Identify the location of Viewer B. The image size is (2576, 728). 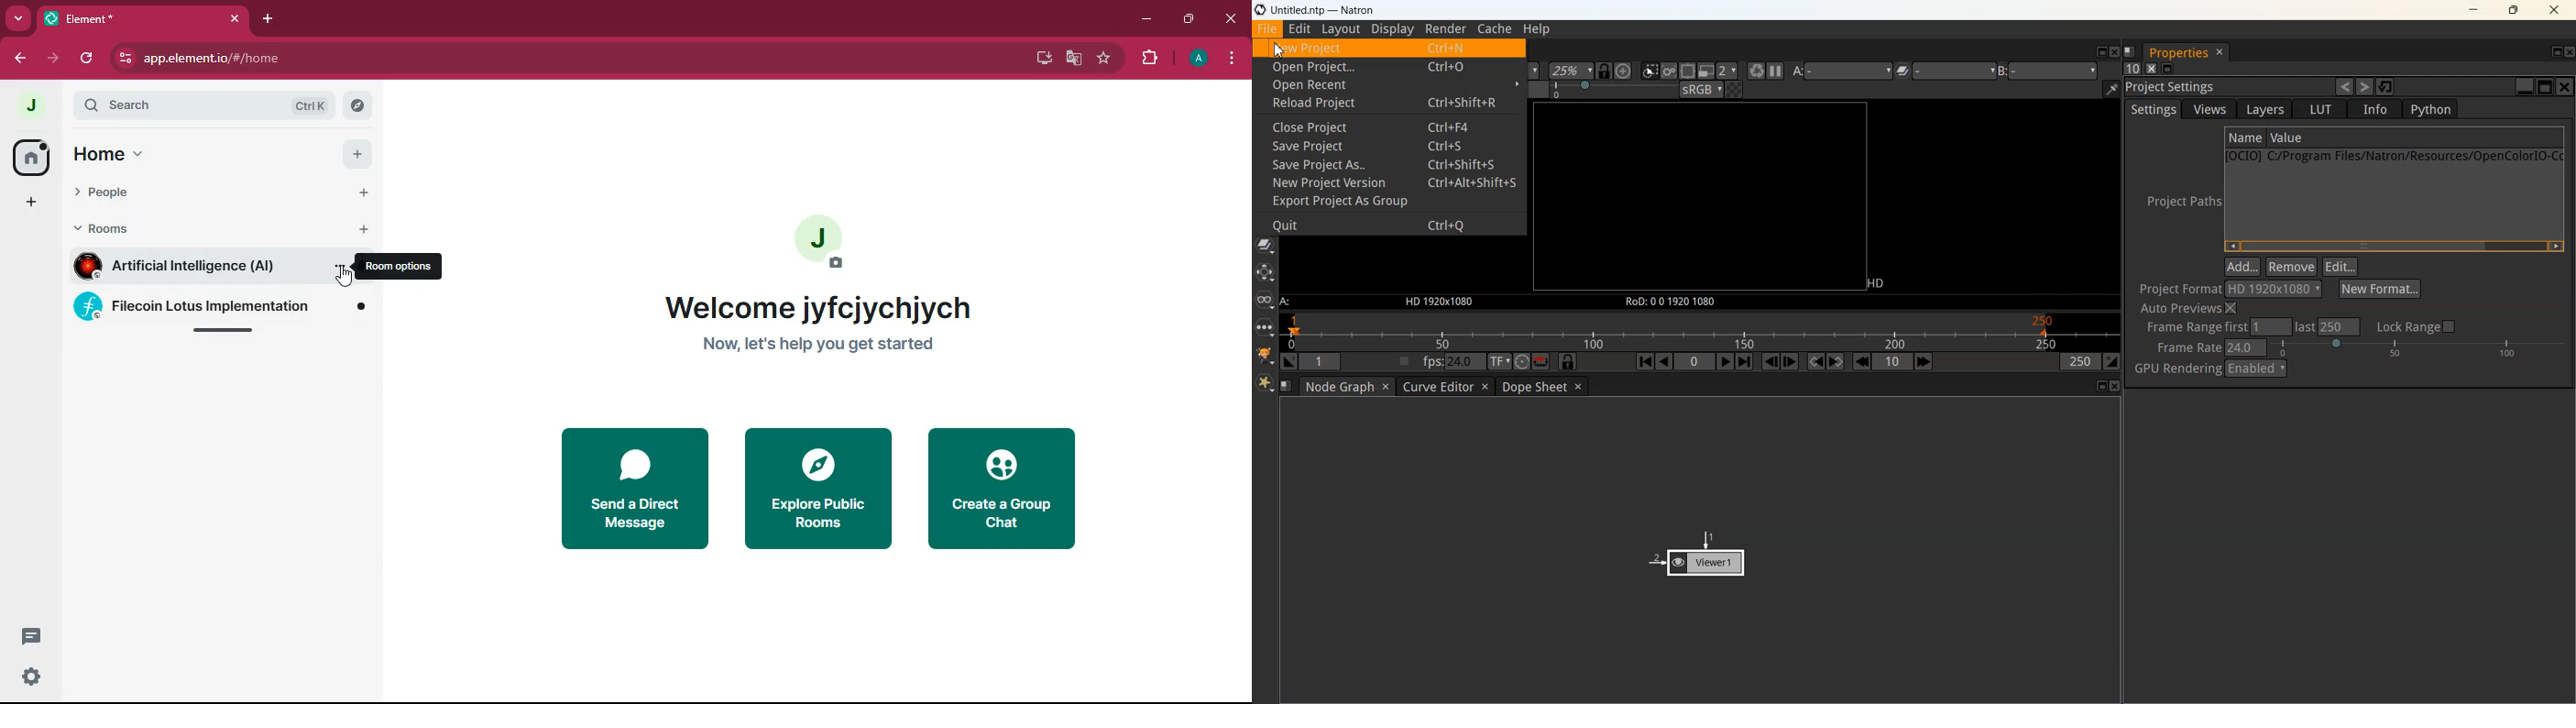
(2053, 70).